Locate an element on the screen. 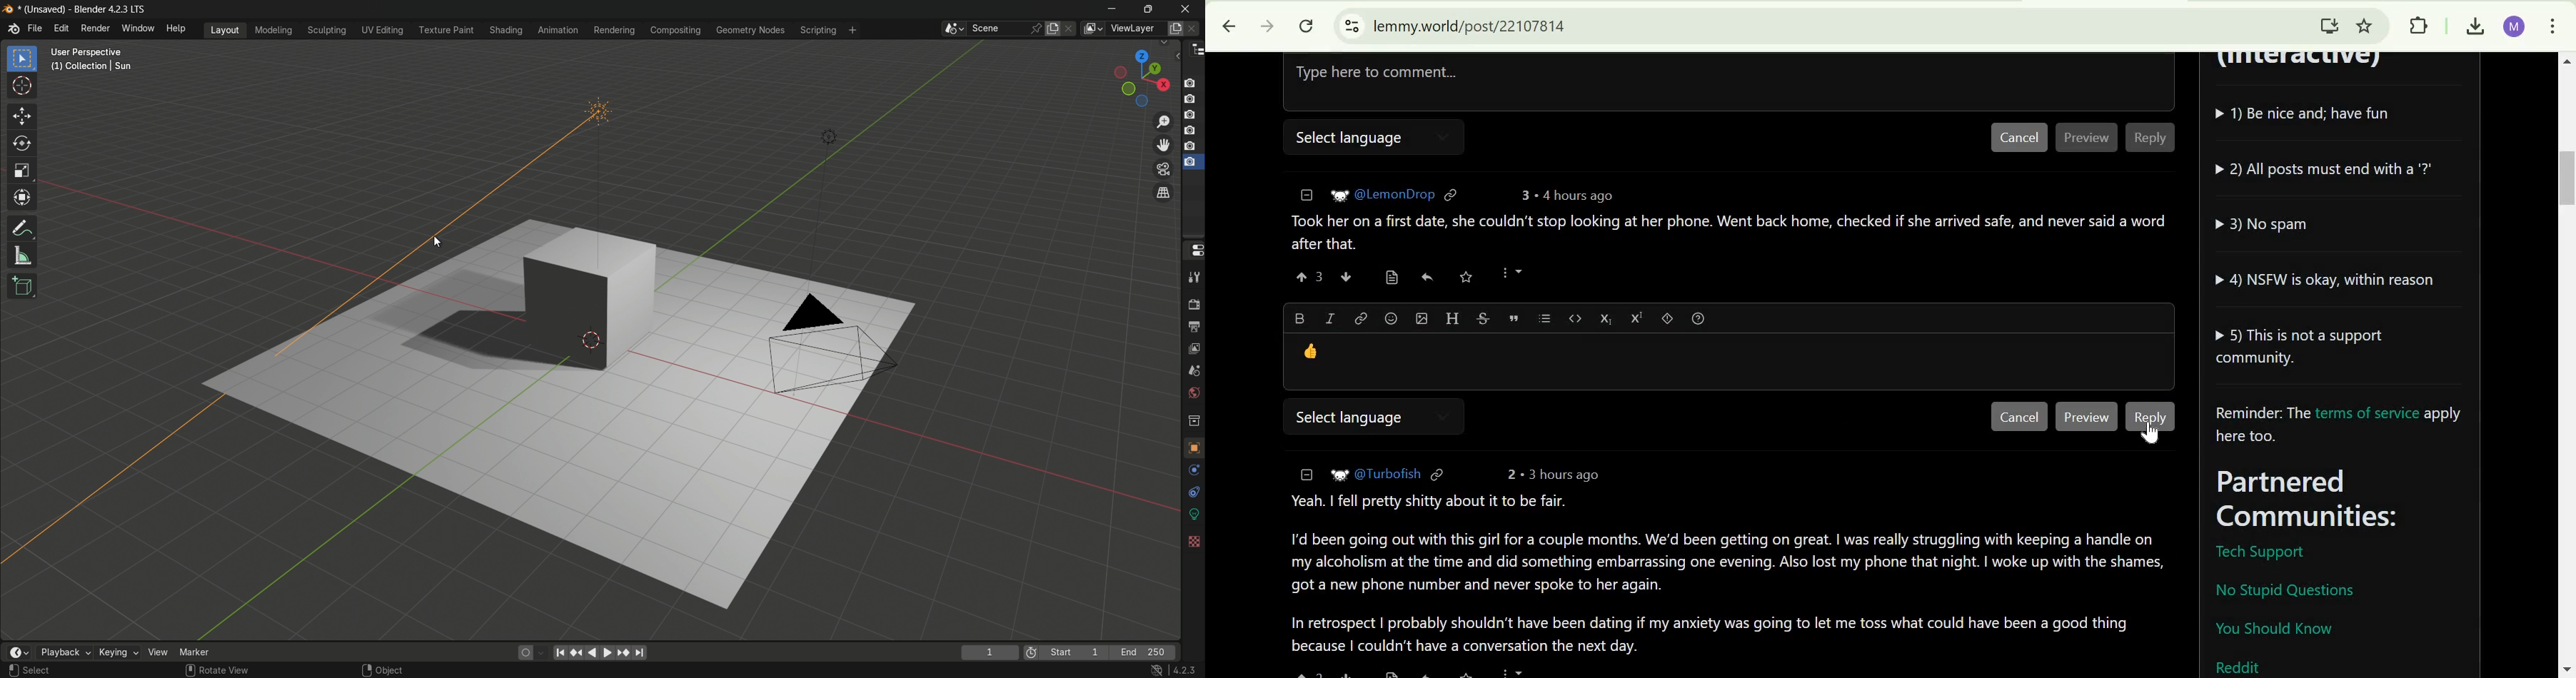 This screenshot has width=2576, height=700. Preview is located at coordinates (2087, 138).